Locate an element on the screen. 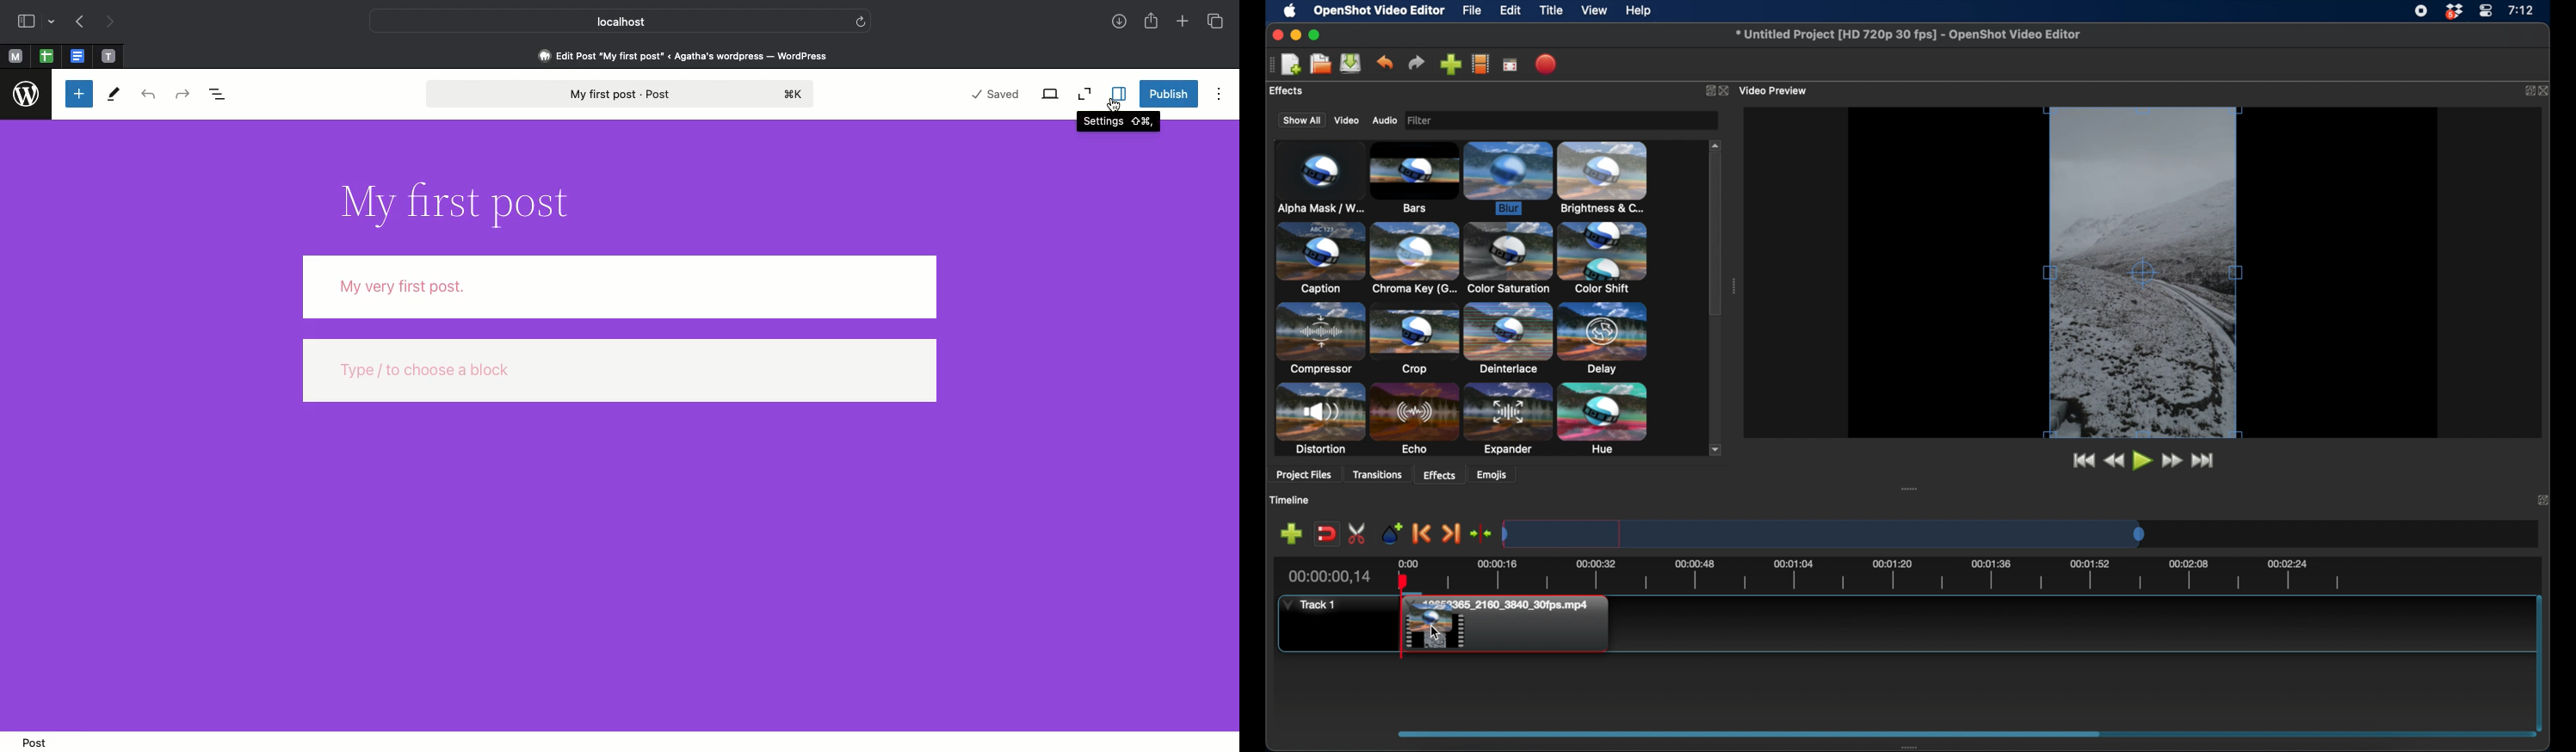 This screenshot has height=756, width=2576. Title is located at coordinates (448, 209).